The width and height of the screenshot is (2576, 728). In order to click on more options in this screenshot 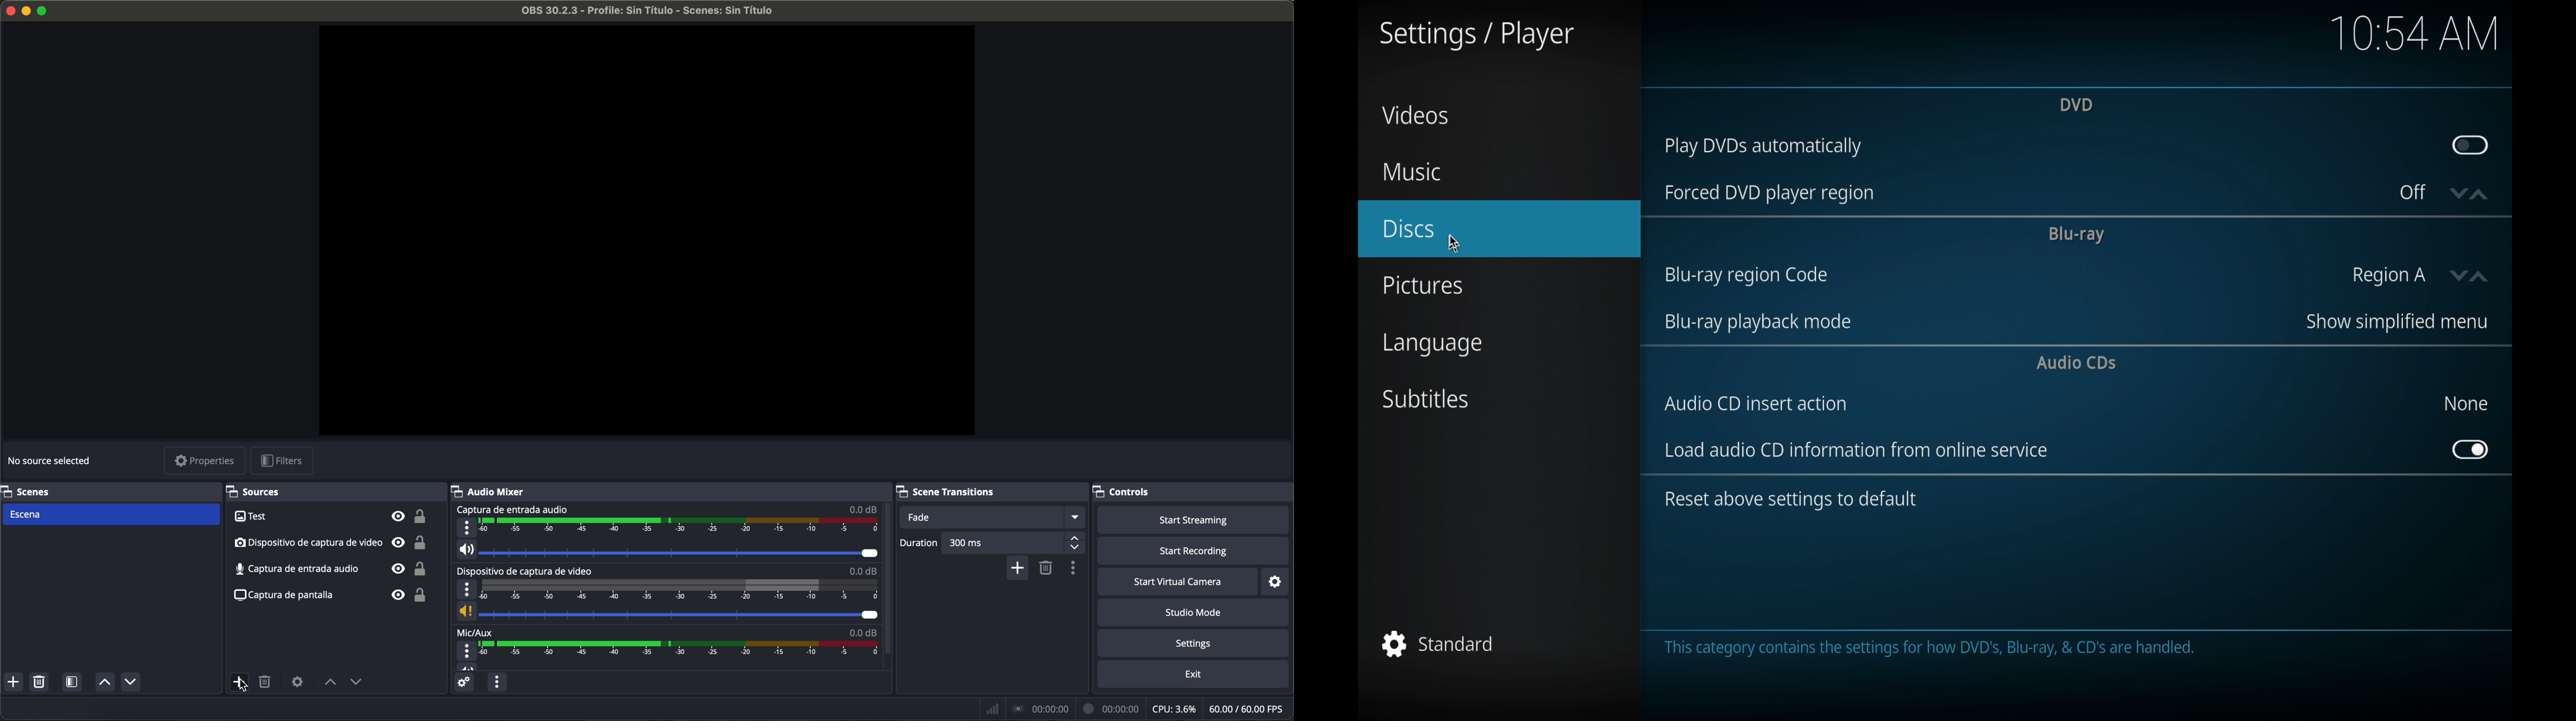, I will do `click(465, 589)`.